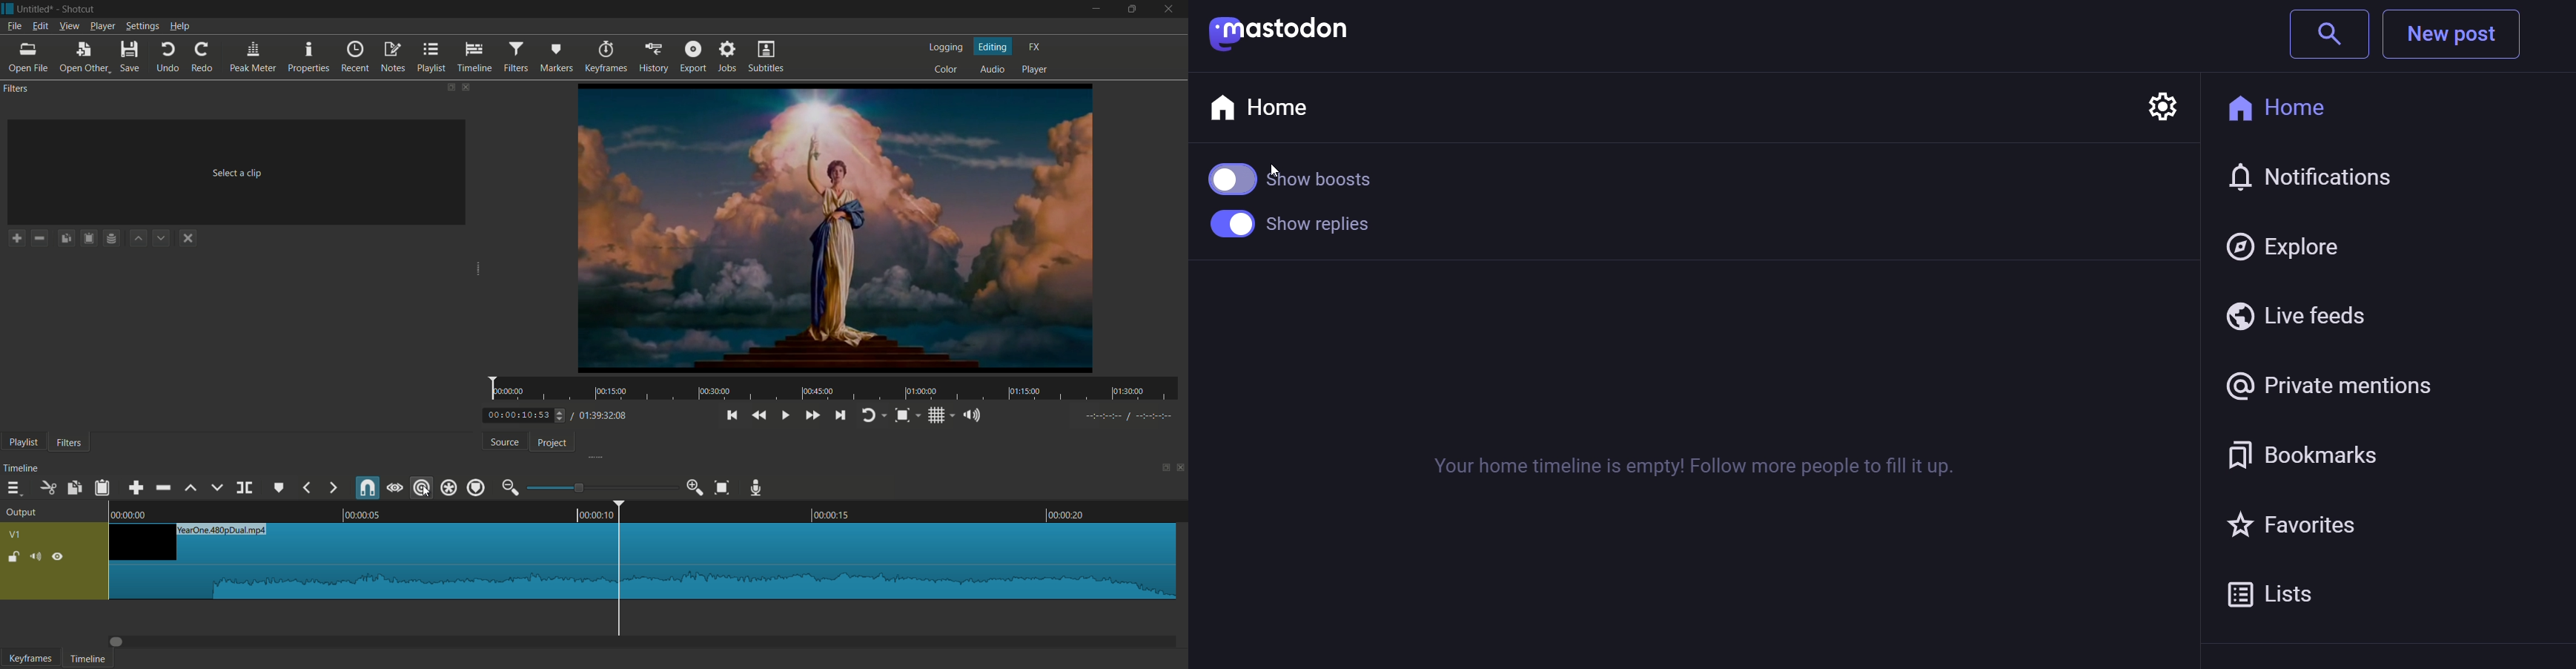 This screenshot has height=672, width=2576. What do you see at coordinates (28, 658) in the screenshot?
I see `keyframes` at bounding box center [28, 658].